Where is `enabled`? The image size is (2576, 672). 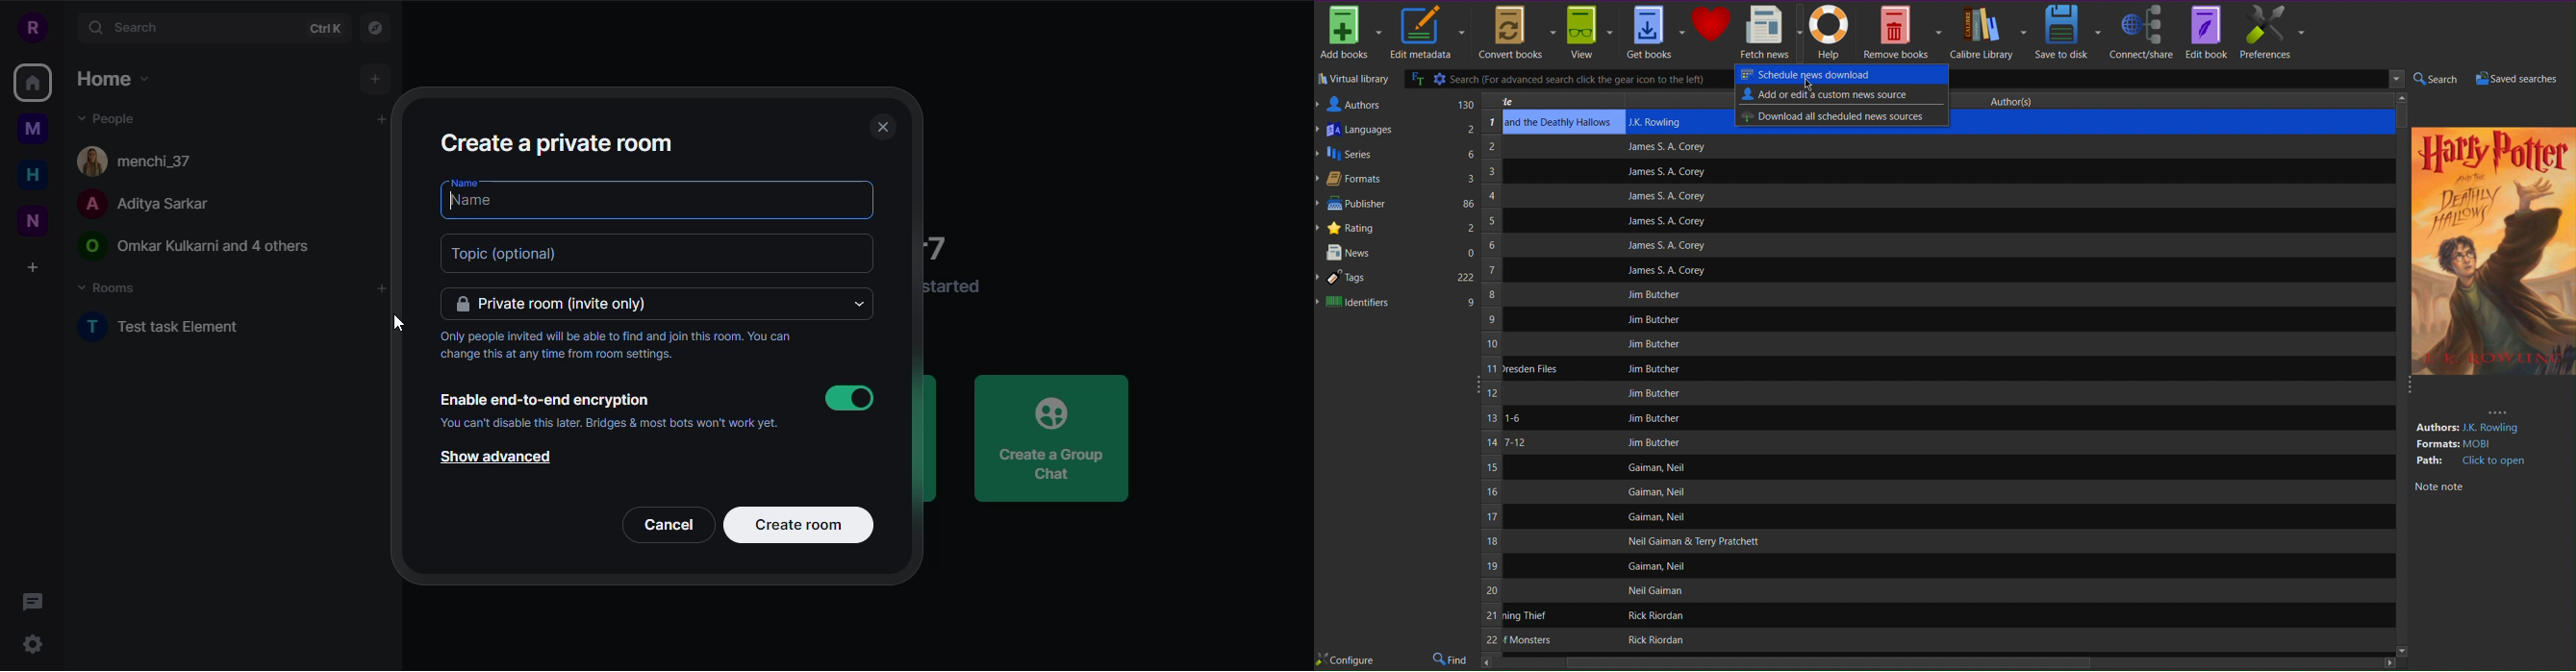 enabled is located at coordinates (849, 398).